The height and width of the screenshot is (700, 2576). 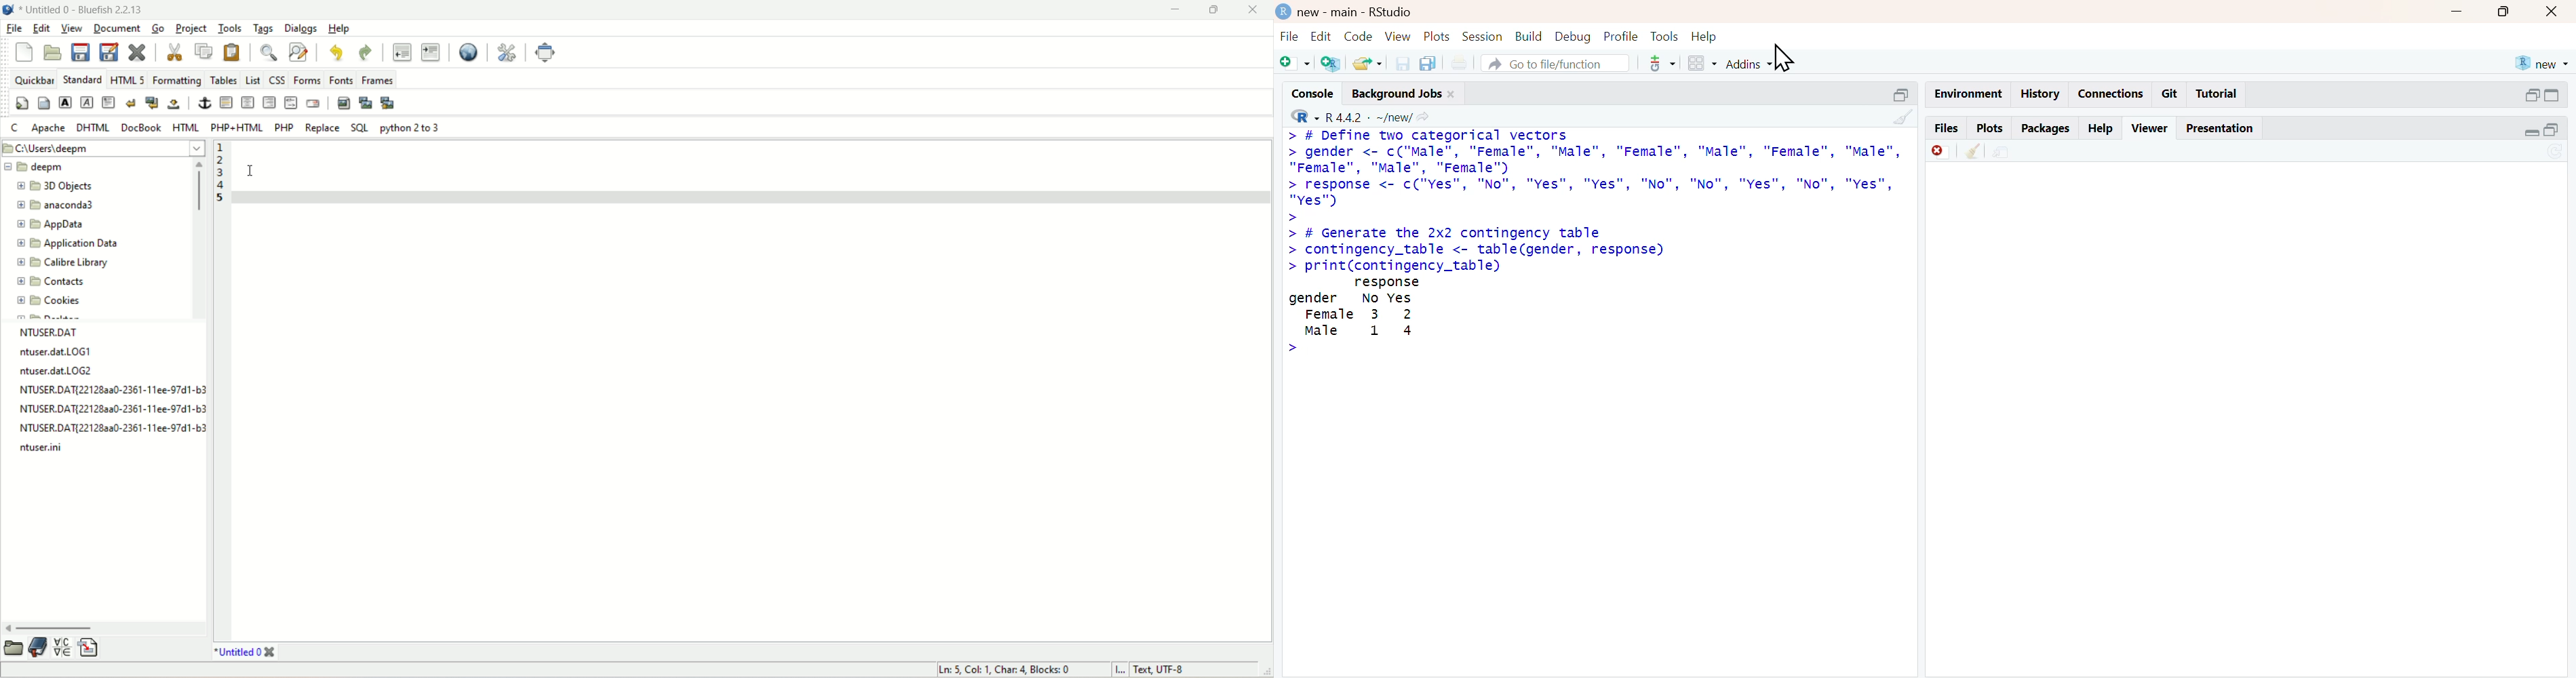 What do you see at coordinates (1452, 94) in the screenshot?
I see `close` at bounding box center [1452, 94].